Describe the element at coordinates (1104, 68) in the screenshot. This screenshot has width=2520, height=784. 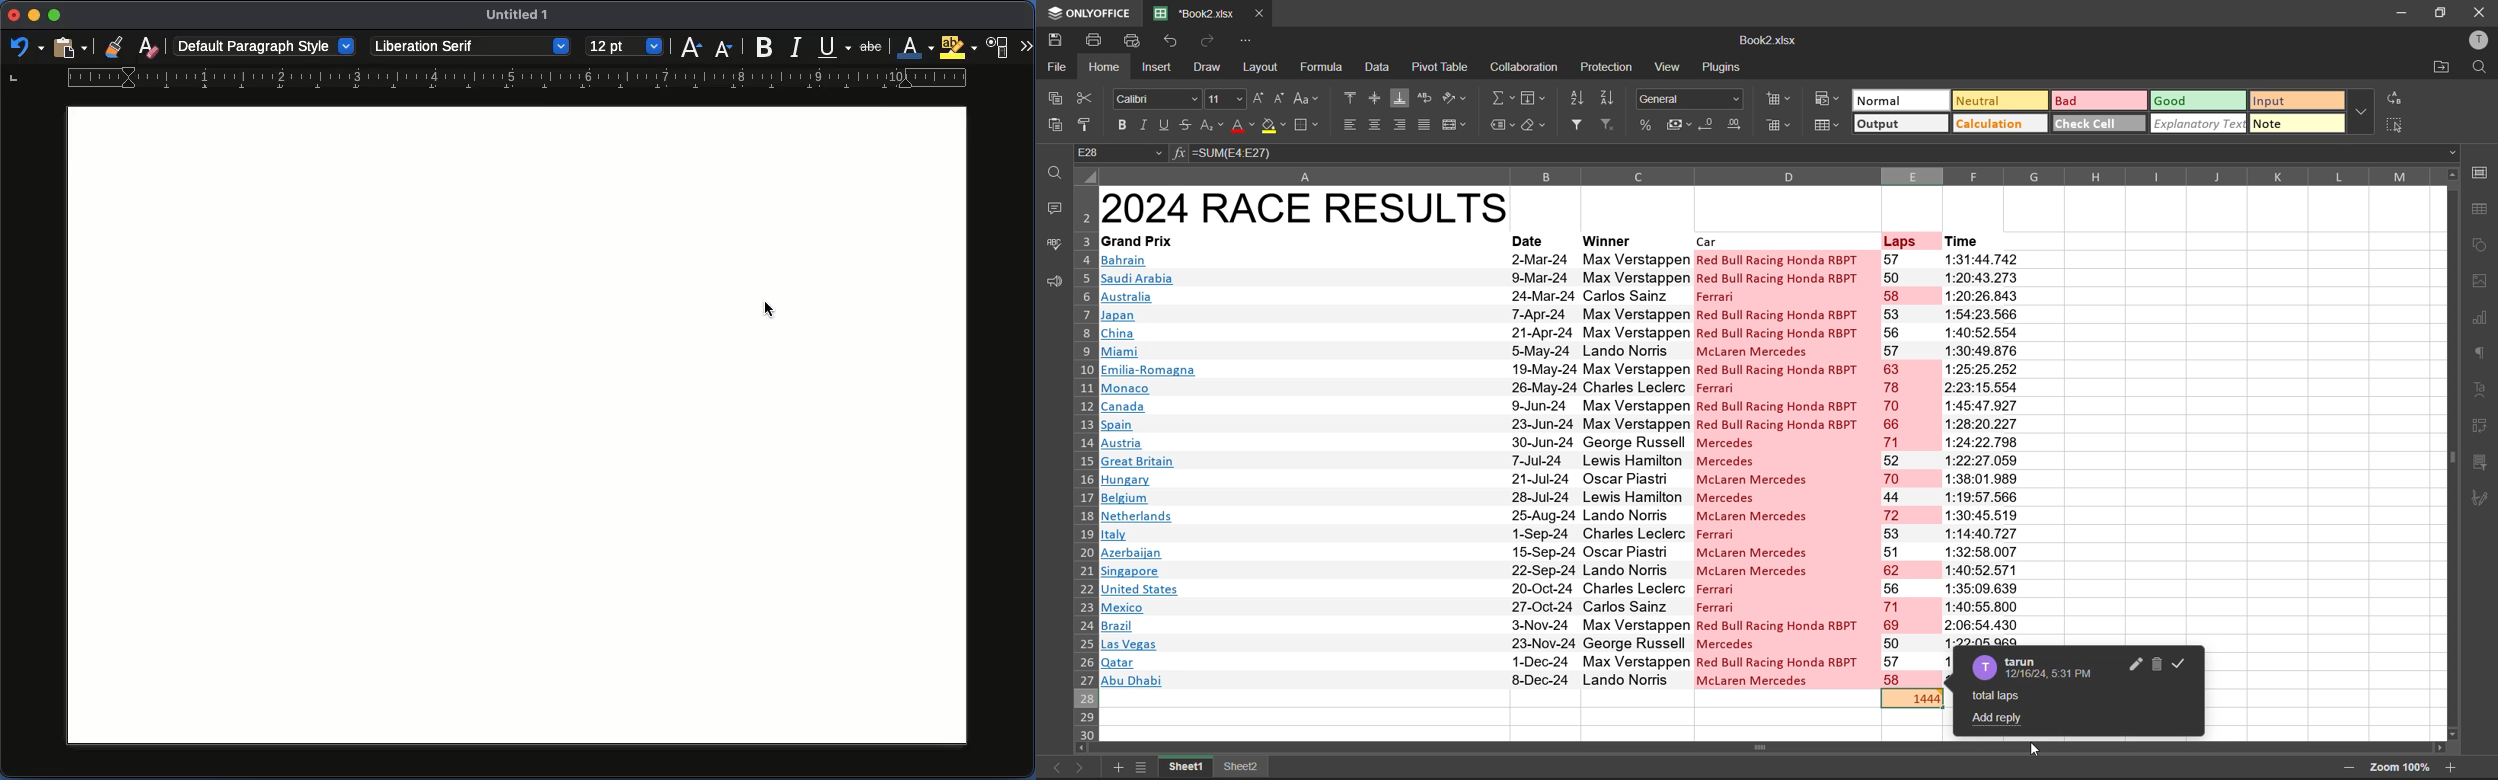
I see `home` at that location.